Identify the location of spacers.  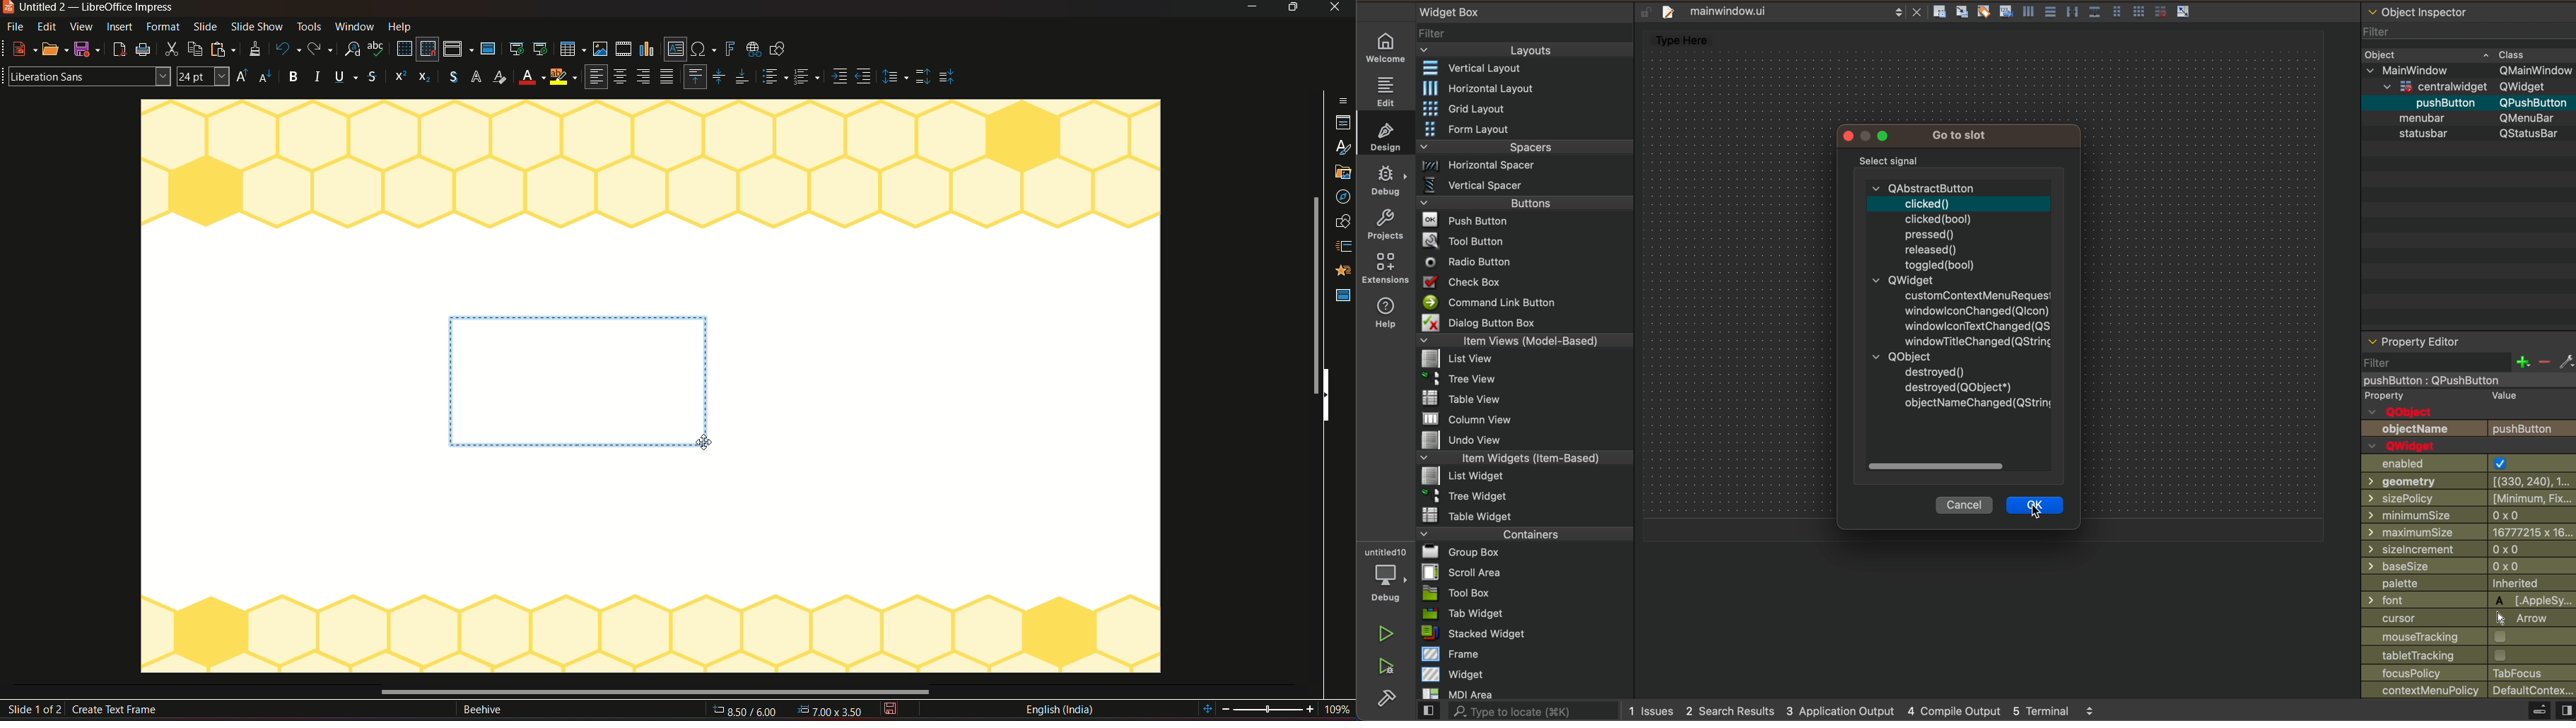
(1522, 146).